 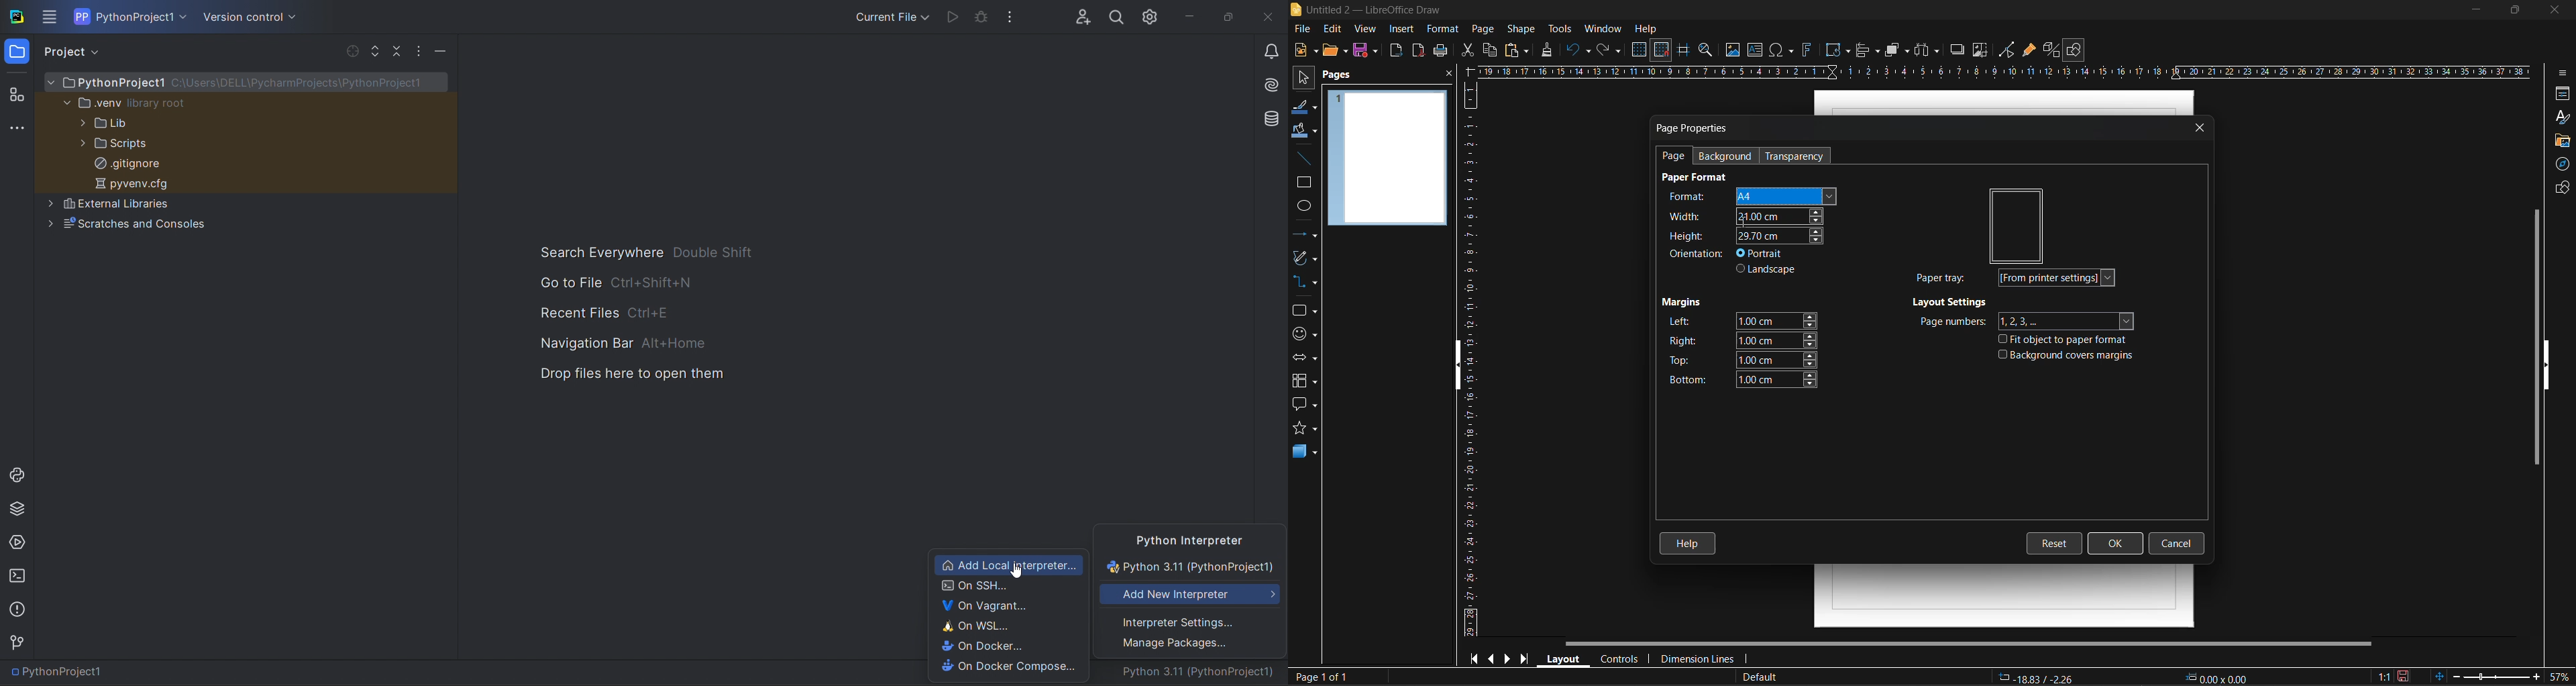 What do you see at coordinates (1731, 155) in the screenshot?
I see `background` at bounding box center [1731, 155].